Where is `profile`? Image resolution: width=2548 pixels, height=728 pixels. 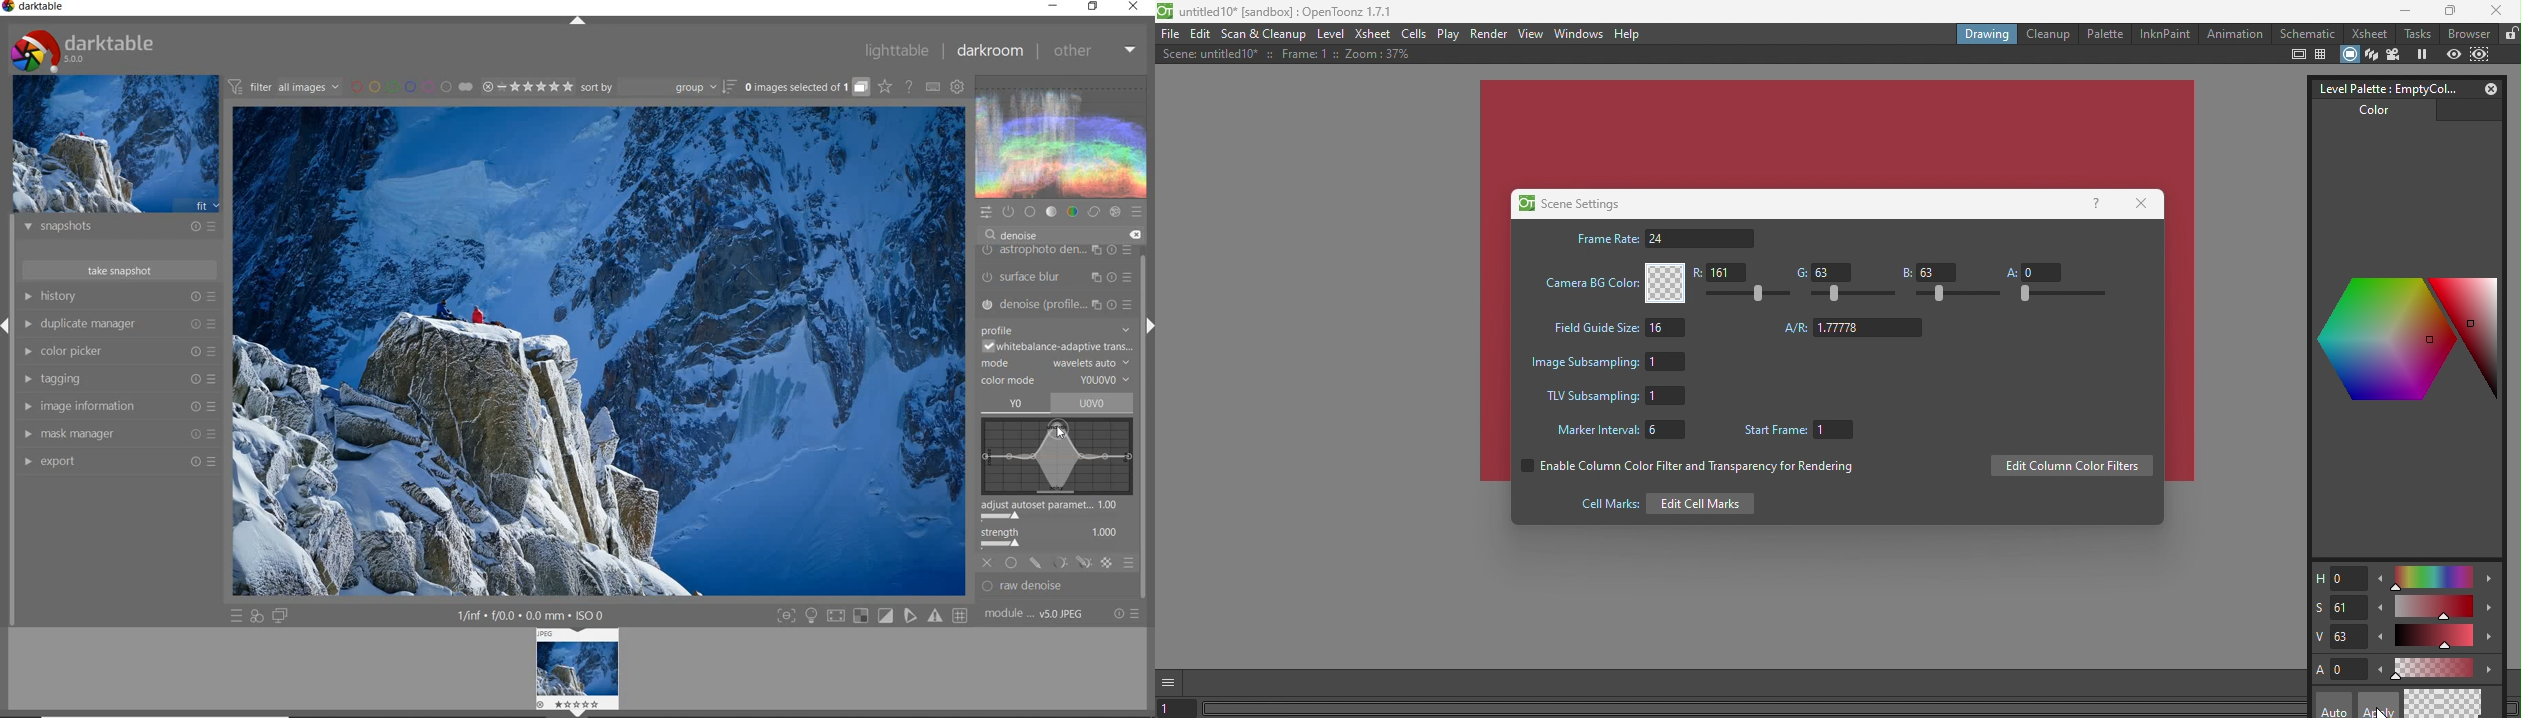 profile is located at coordinates (1056, 327).